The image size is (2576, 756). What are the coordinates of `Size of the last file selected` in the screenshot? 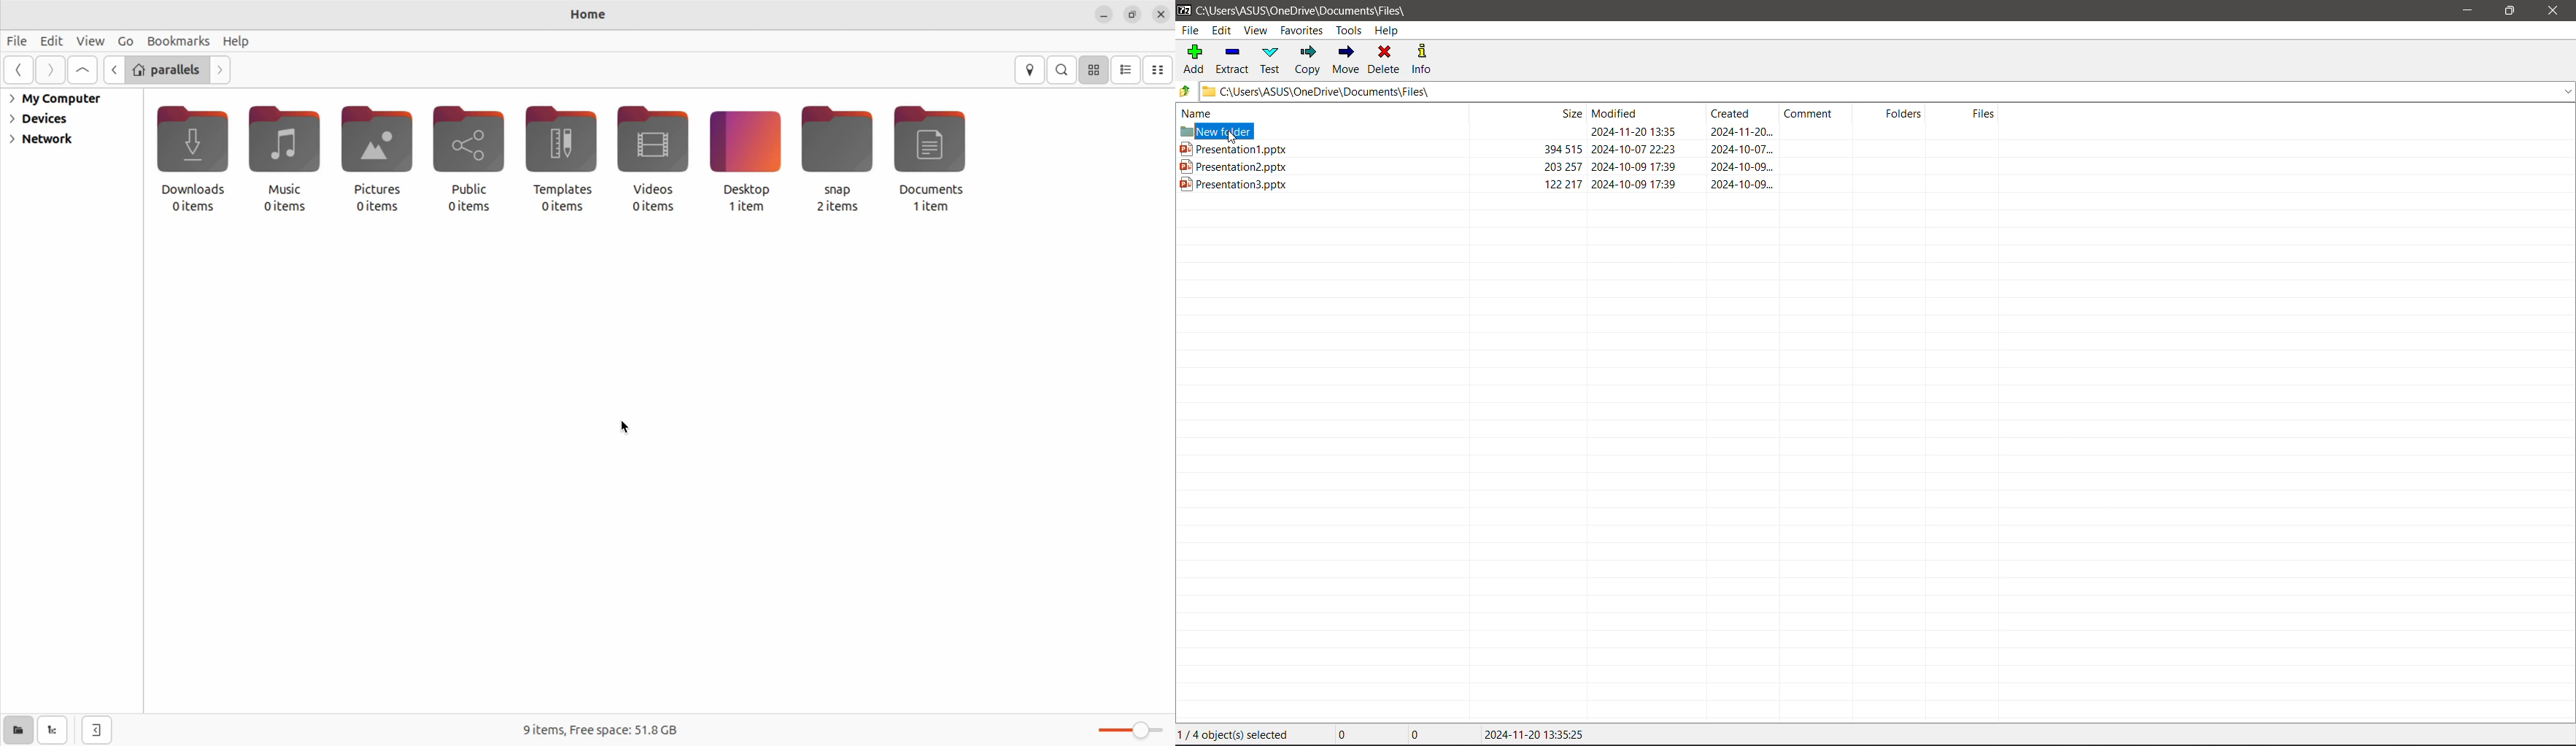 It's located at (1434, 734).